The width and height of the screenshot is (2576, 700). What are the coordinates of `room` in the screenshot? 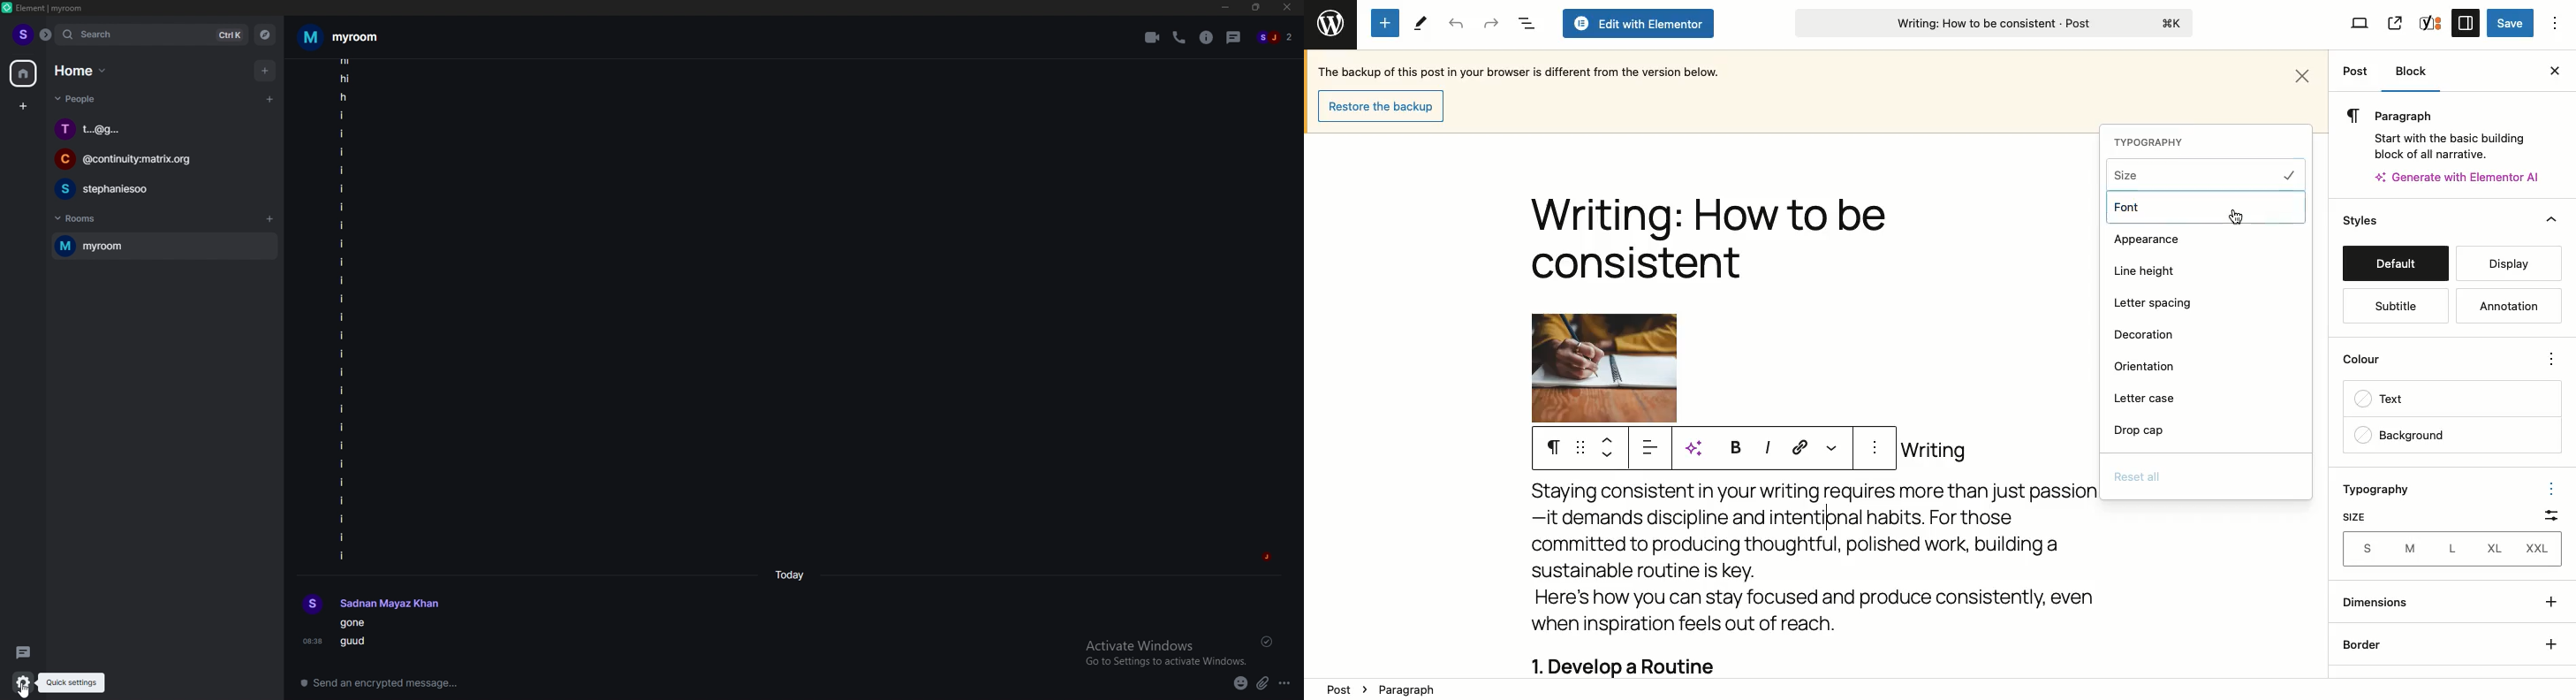 It's located at (339, 37).